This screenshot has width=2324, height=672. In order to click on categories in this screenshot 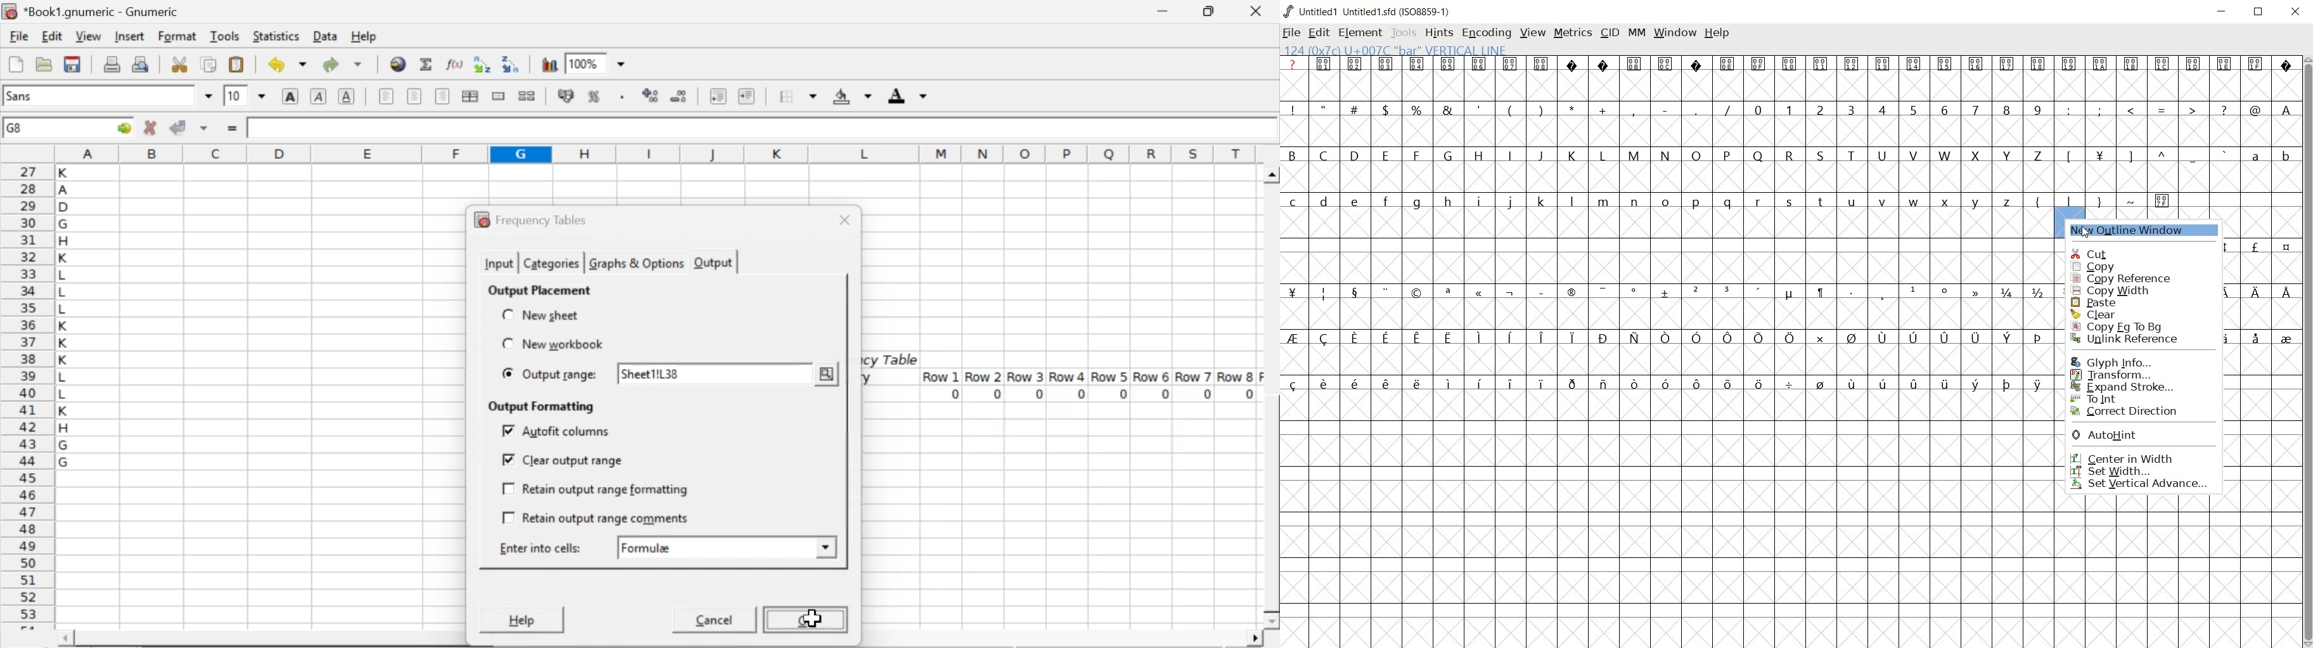, I will do `click(550, 263)`.